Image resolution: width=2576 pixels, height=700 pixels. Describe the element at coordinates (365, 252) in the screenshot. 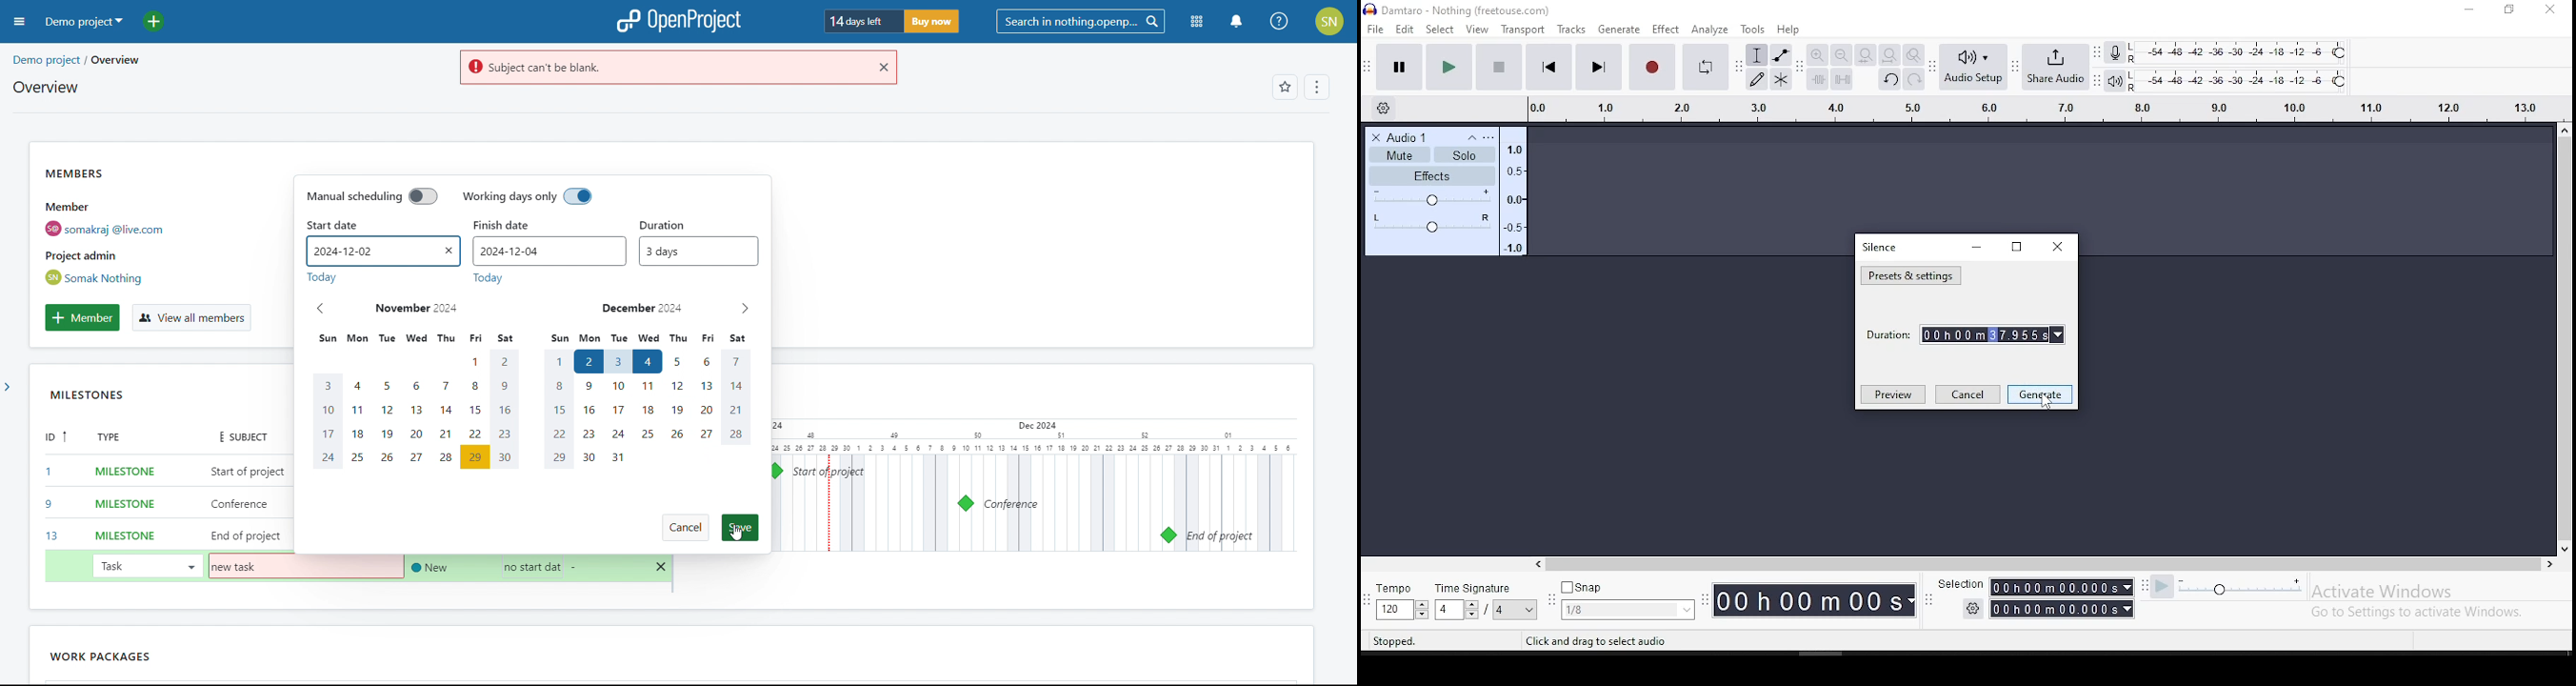

I see `start date set` at that location.